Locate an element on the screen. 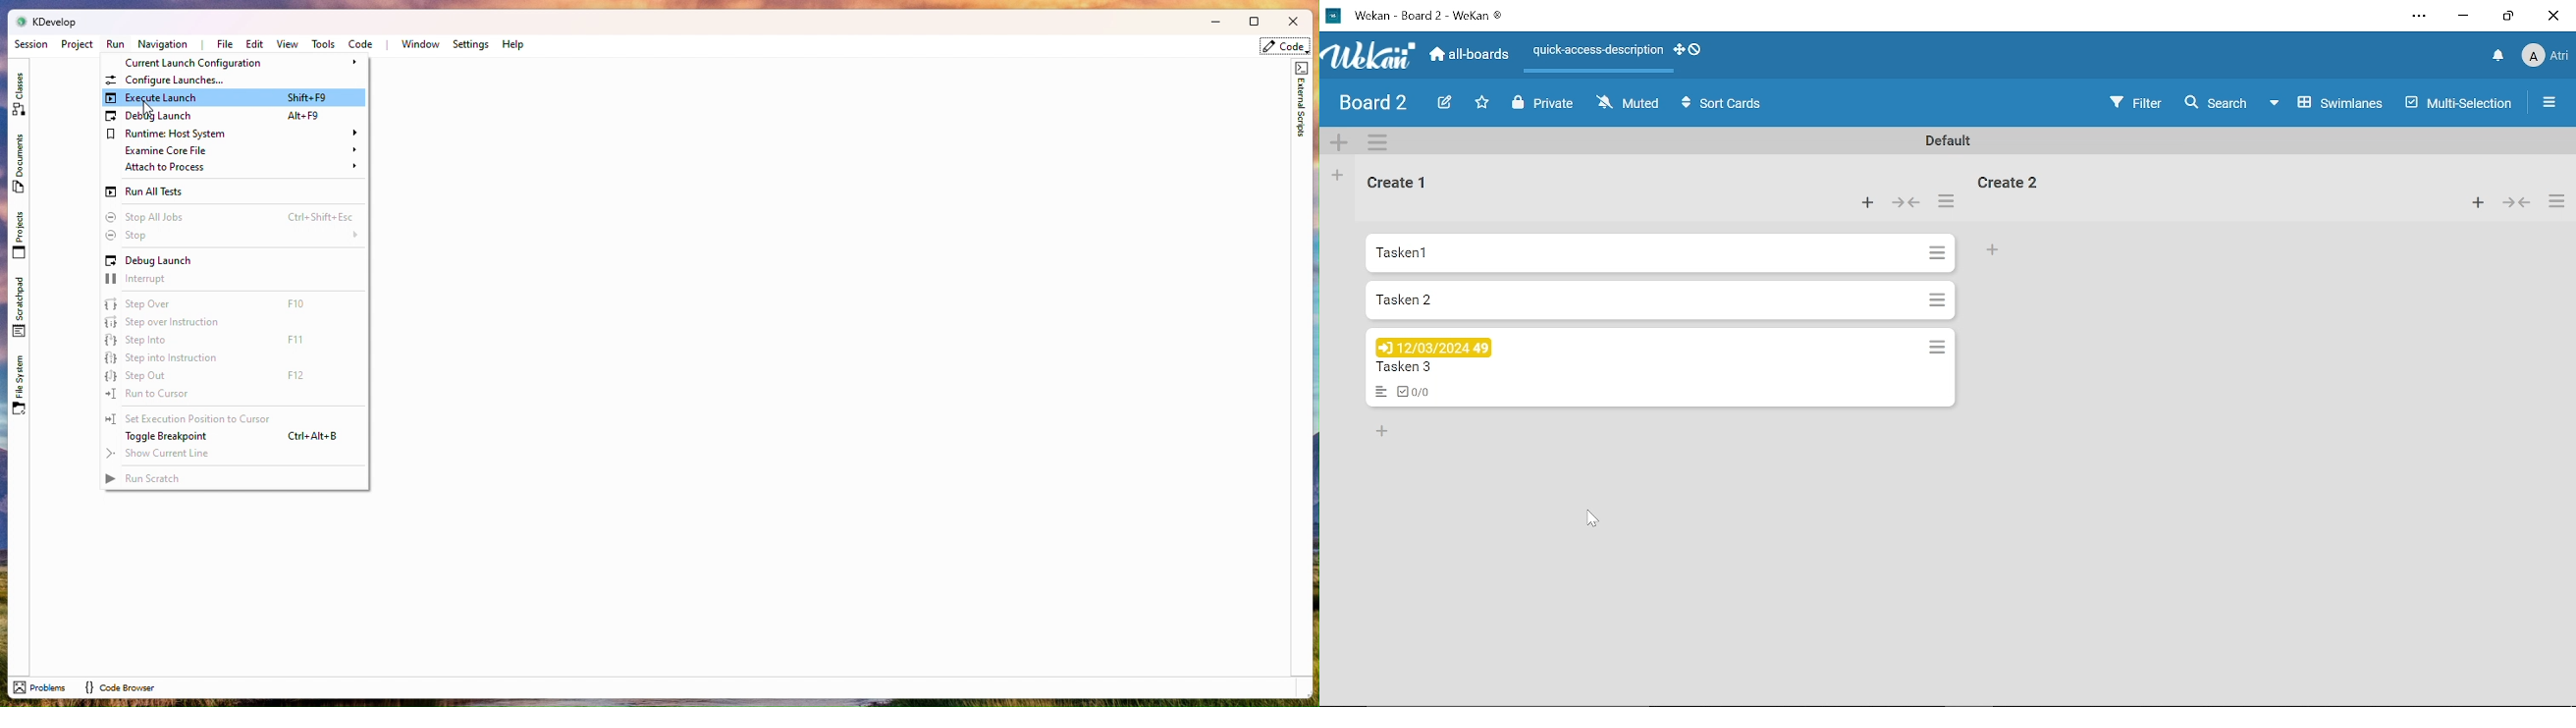  quick-access-description is located at coordinates (1619, 51).